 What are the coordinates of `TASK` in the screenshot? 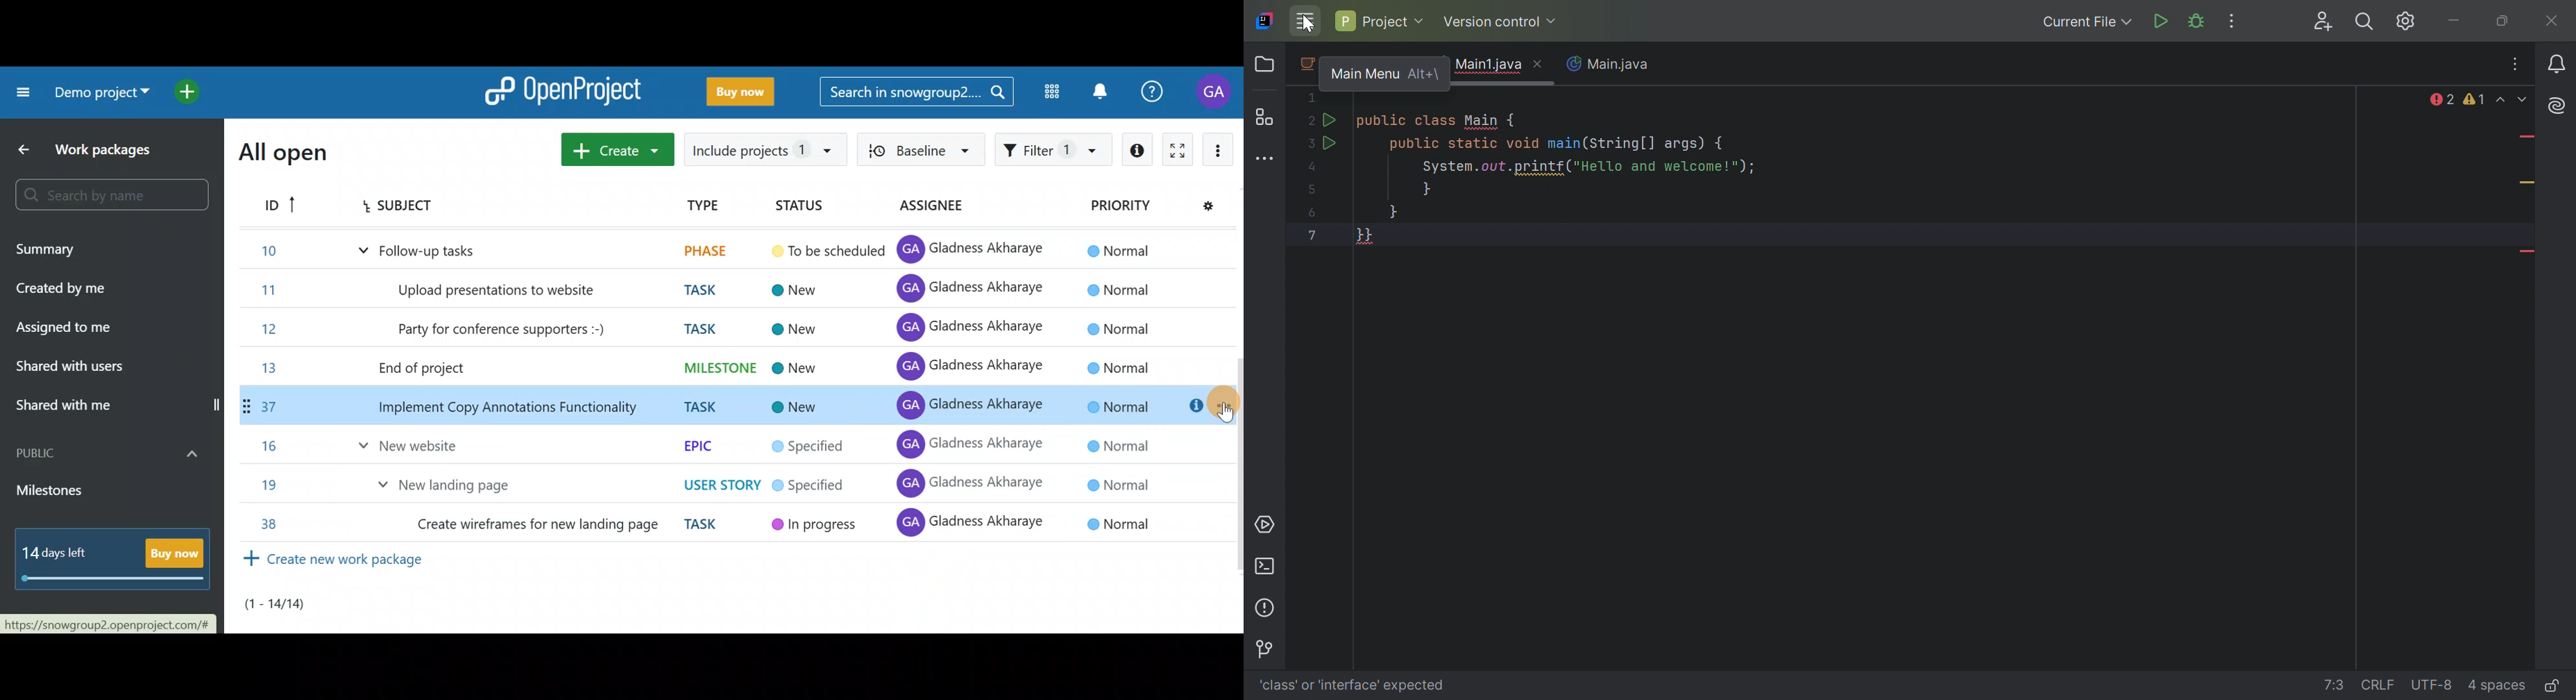 It's located at (694, 329).